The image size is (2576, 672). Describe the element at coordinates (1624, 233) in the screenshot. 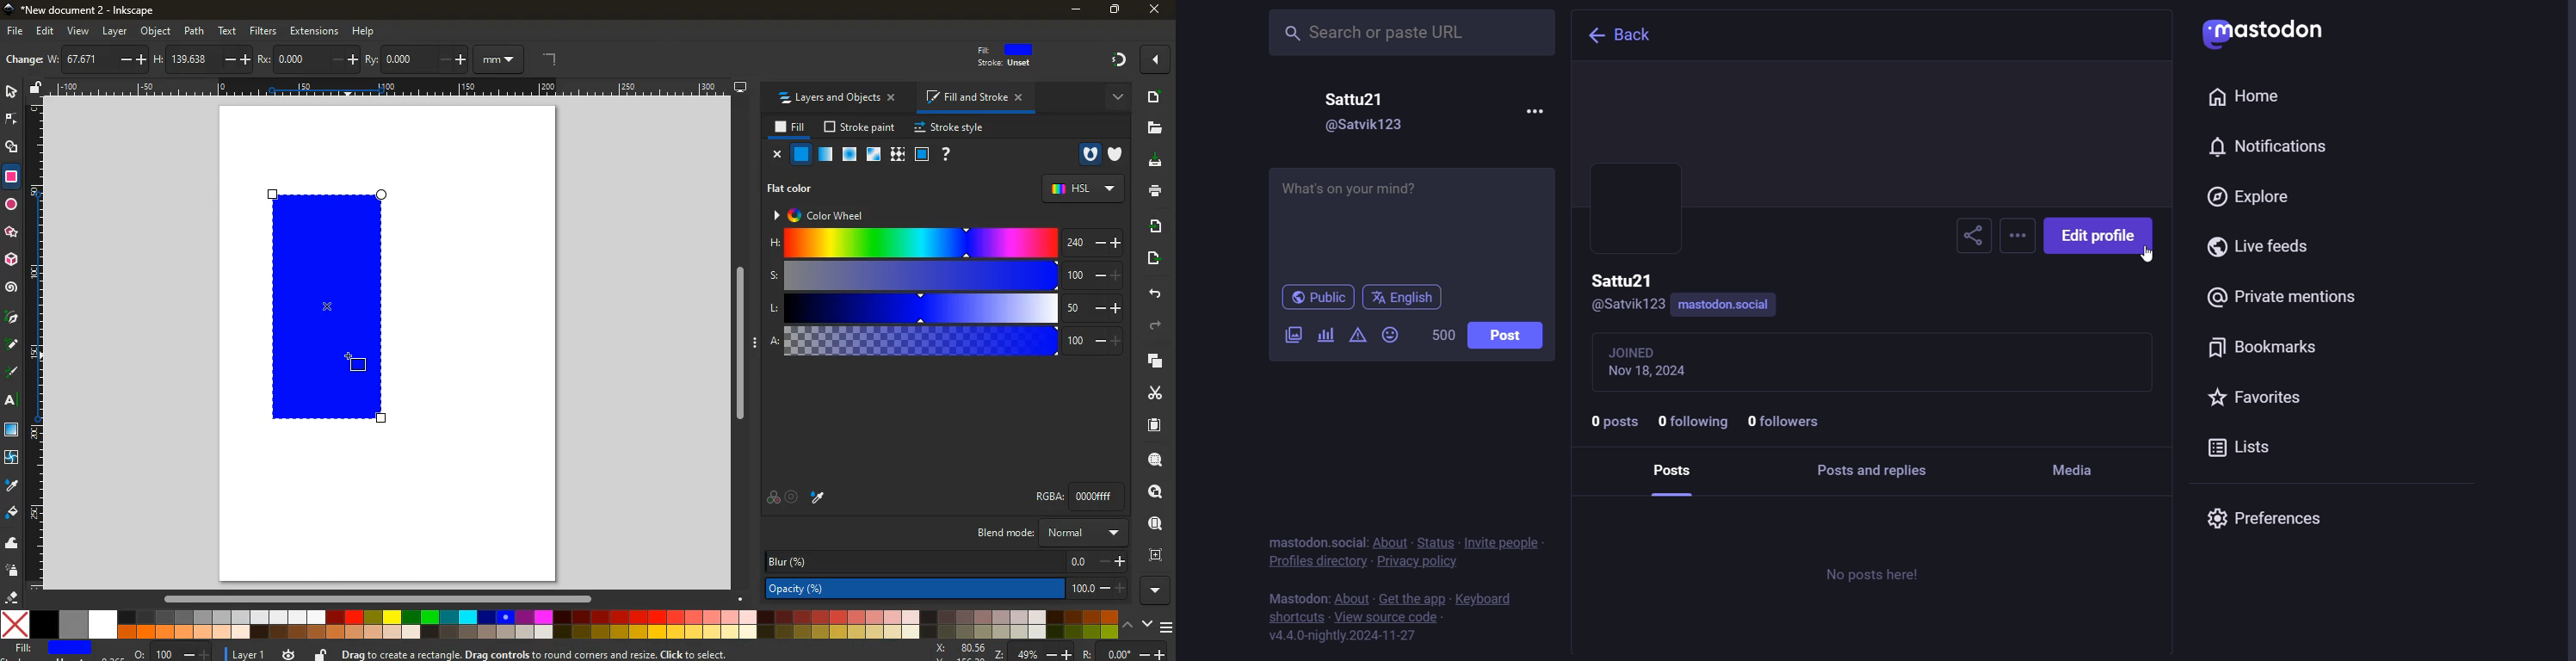

I see `display picture` at that location.